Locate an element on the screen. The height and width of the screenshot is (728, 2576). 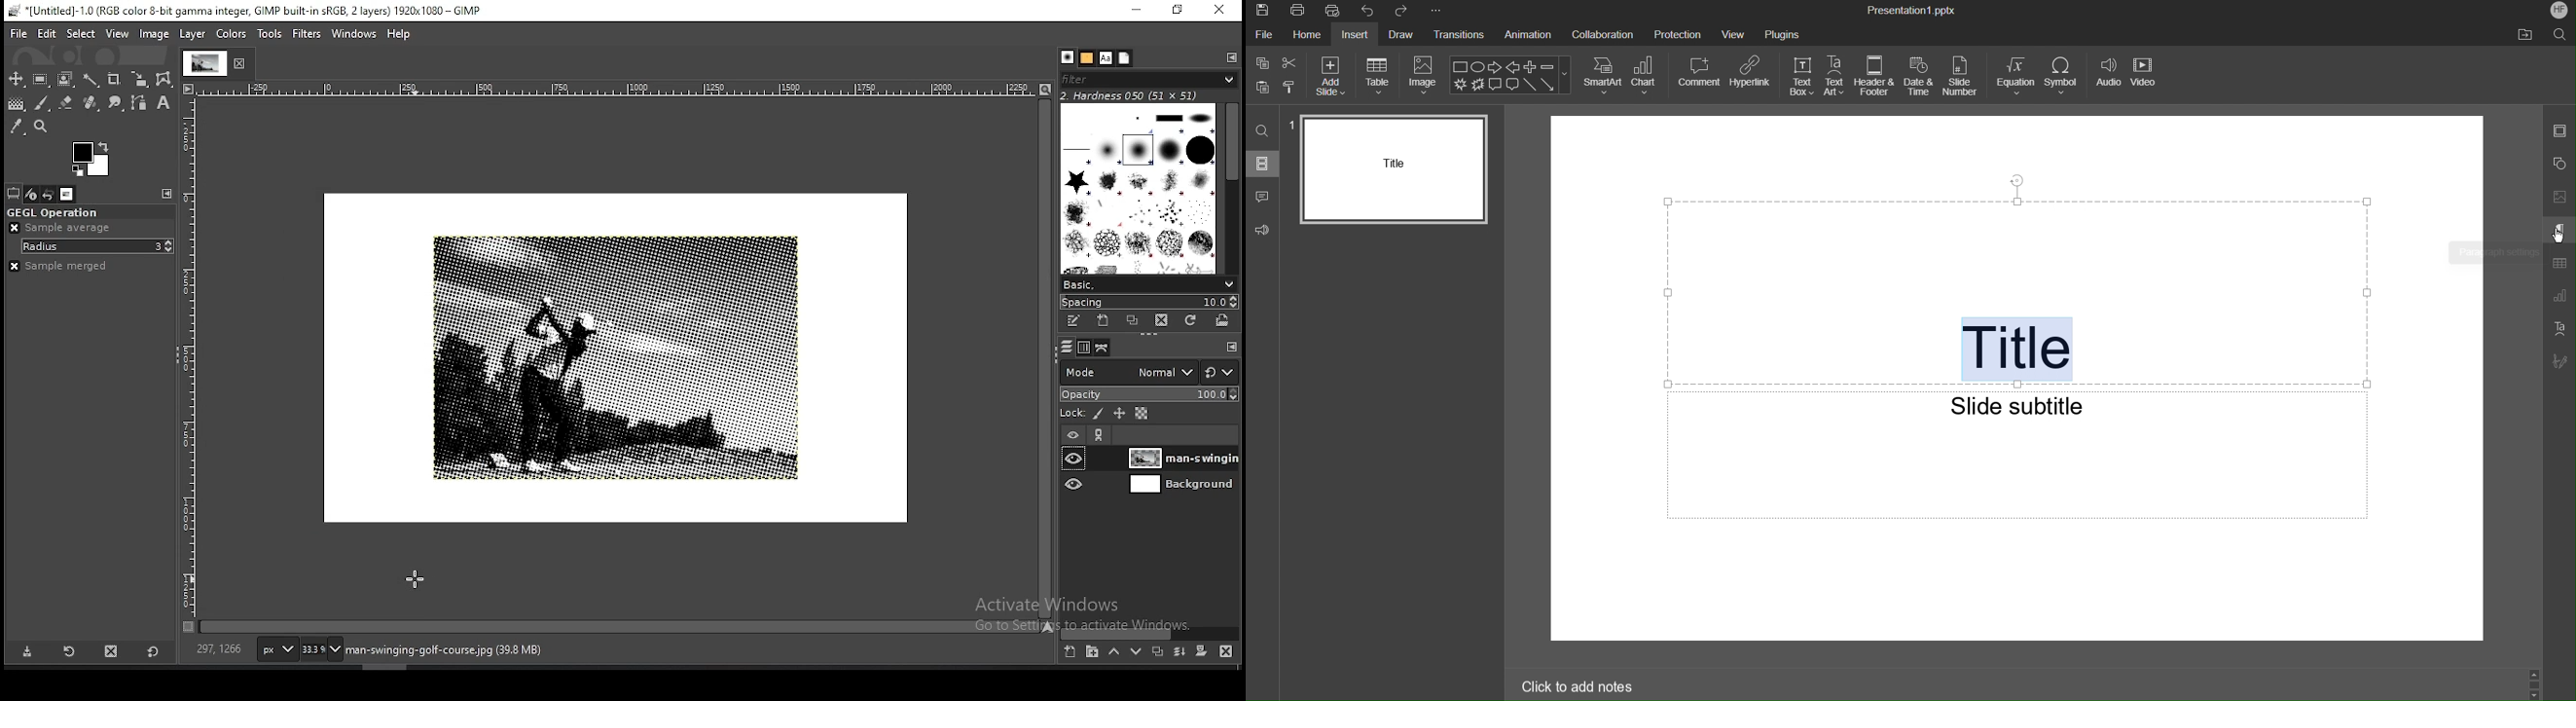
HF is located at coordinates (2558, 11).